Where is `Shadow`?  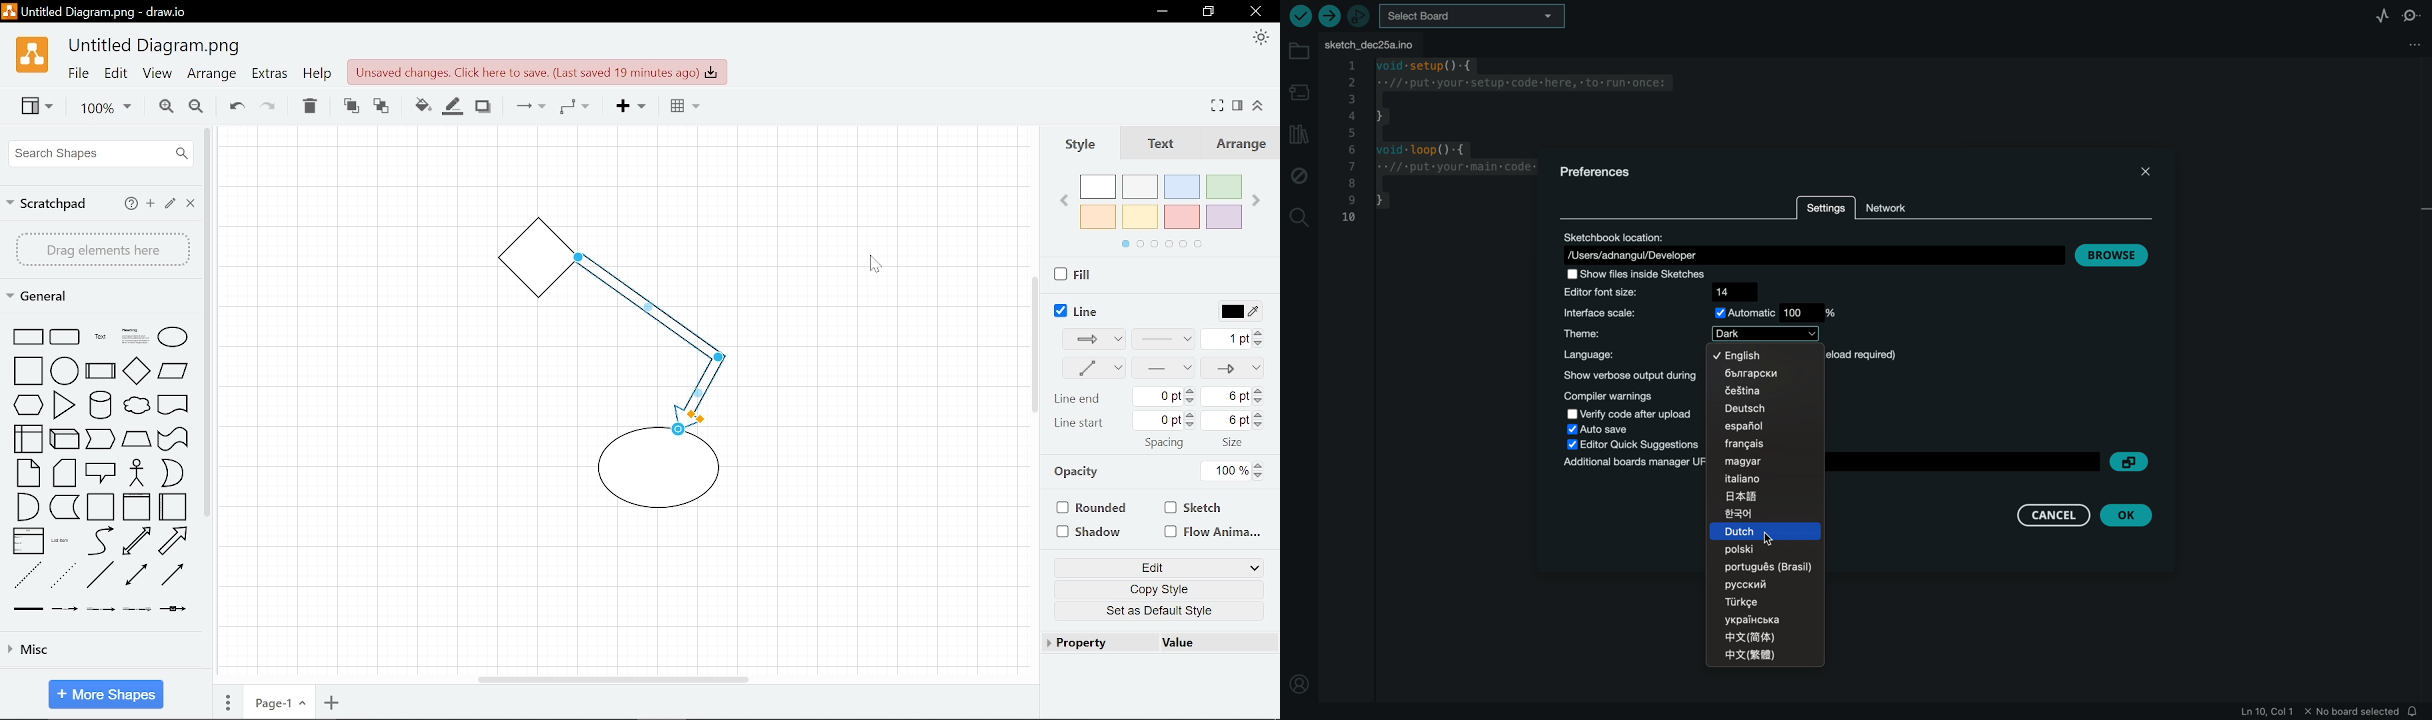
Shadow is located at coordinates (483, 105).